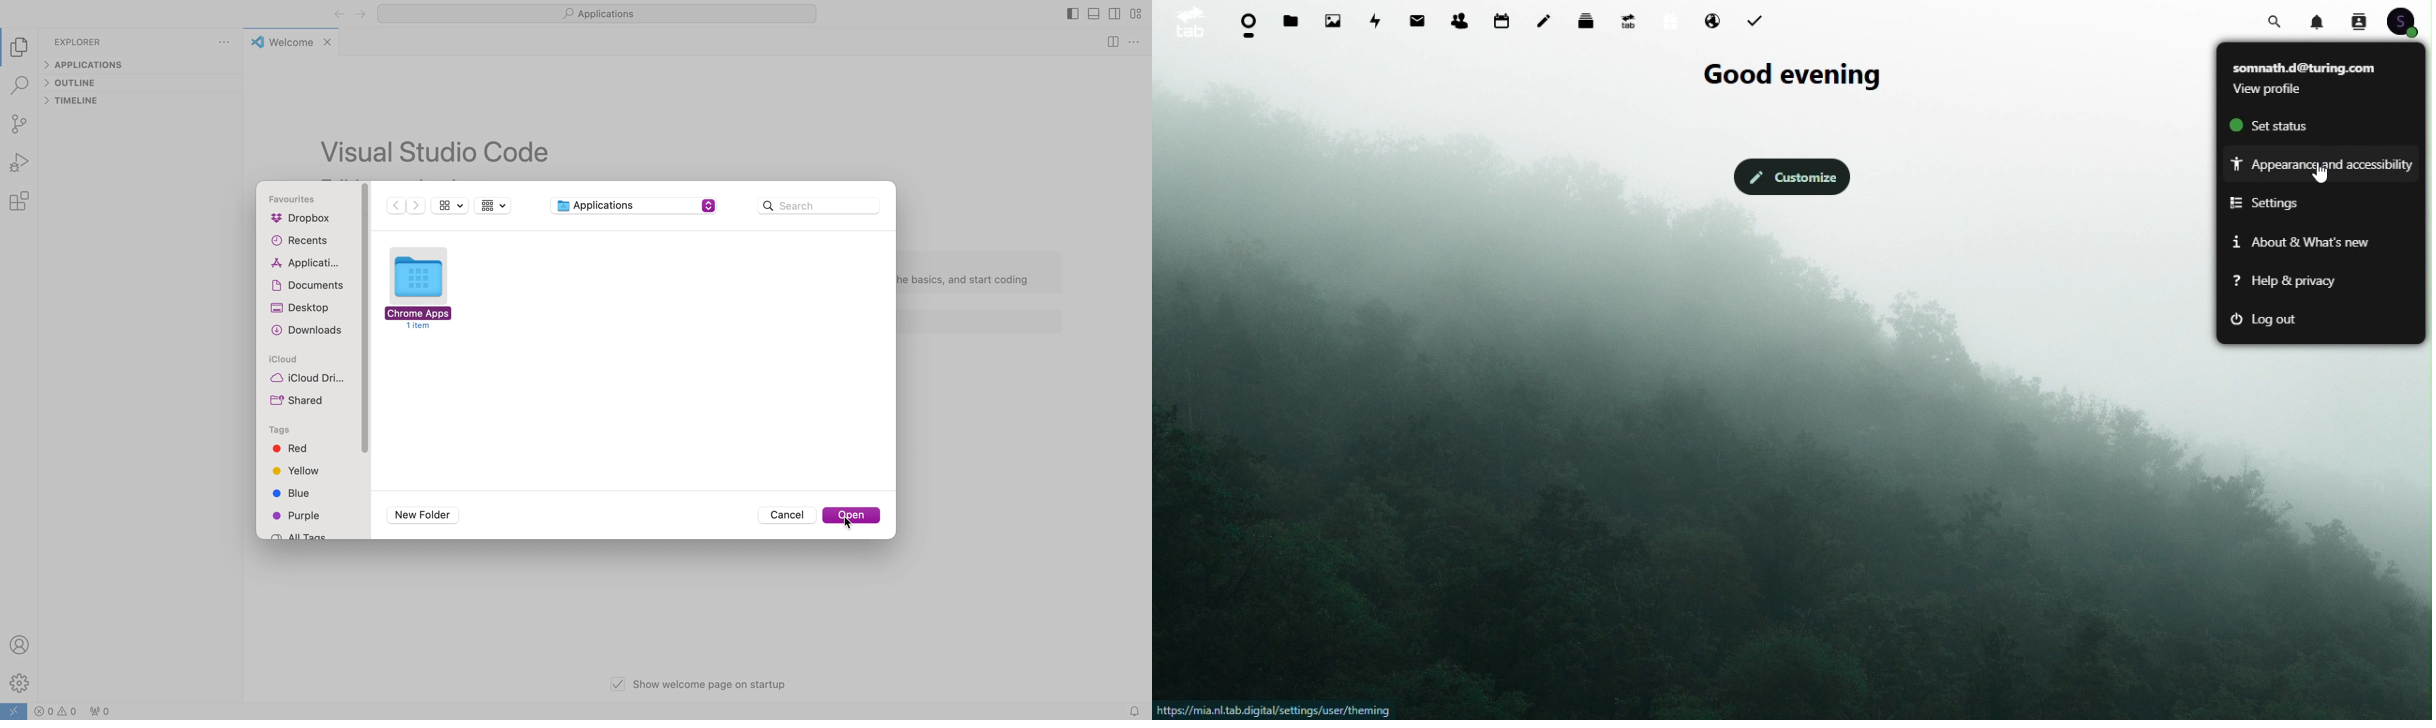 The width and height of the screenshot is (2436, 728). I want to click on search, so click(819, 205).